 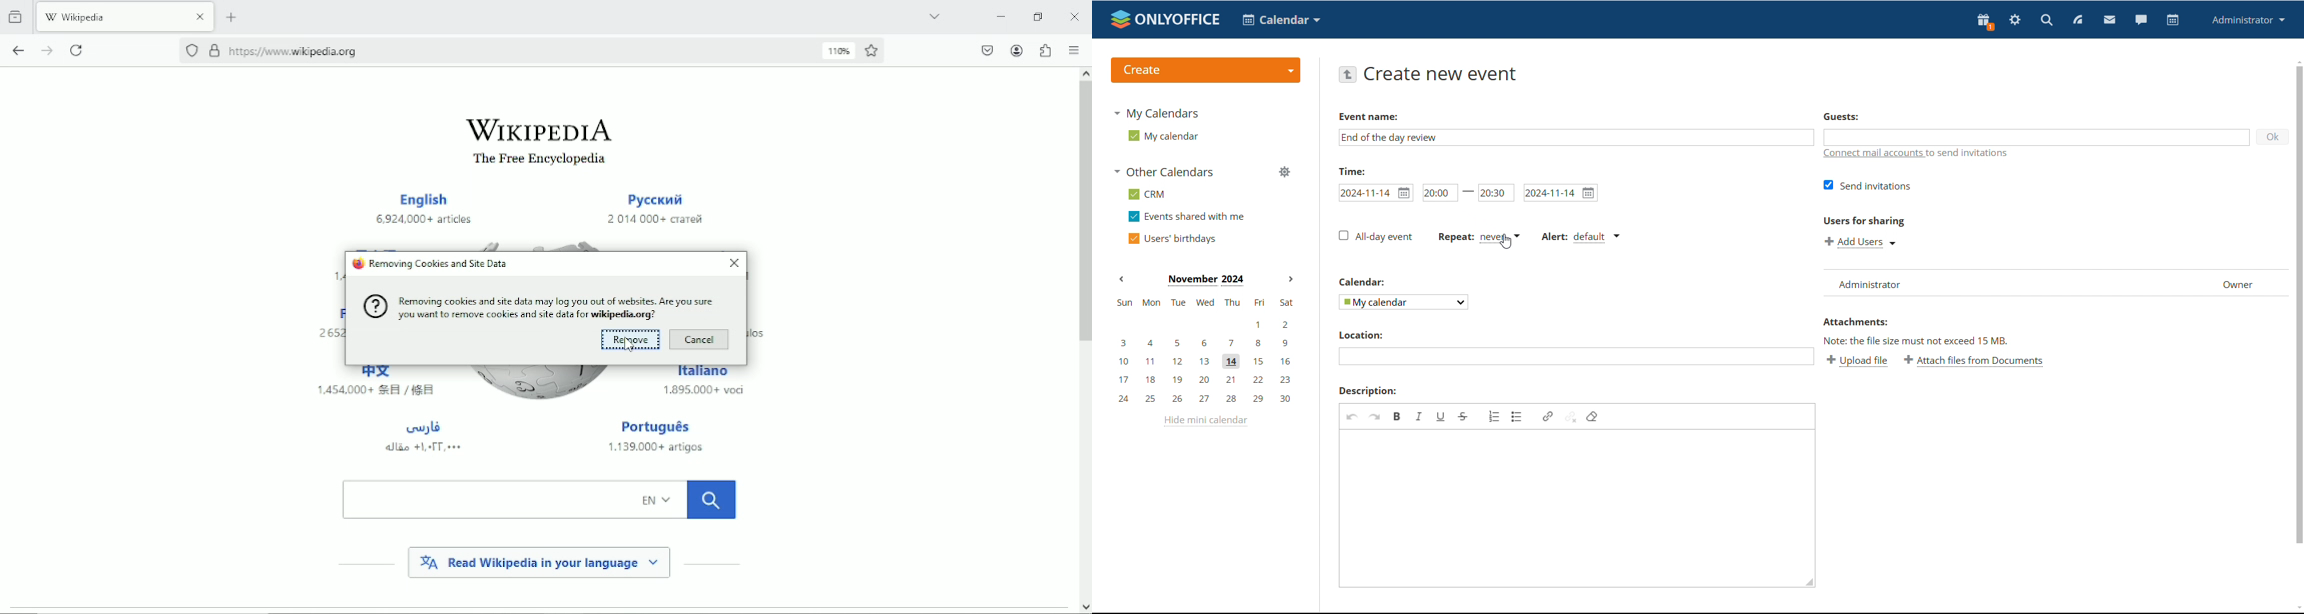 I want to click on no trackers known to firefox were detected on this page, so click(x=191, y=50).